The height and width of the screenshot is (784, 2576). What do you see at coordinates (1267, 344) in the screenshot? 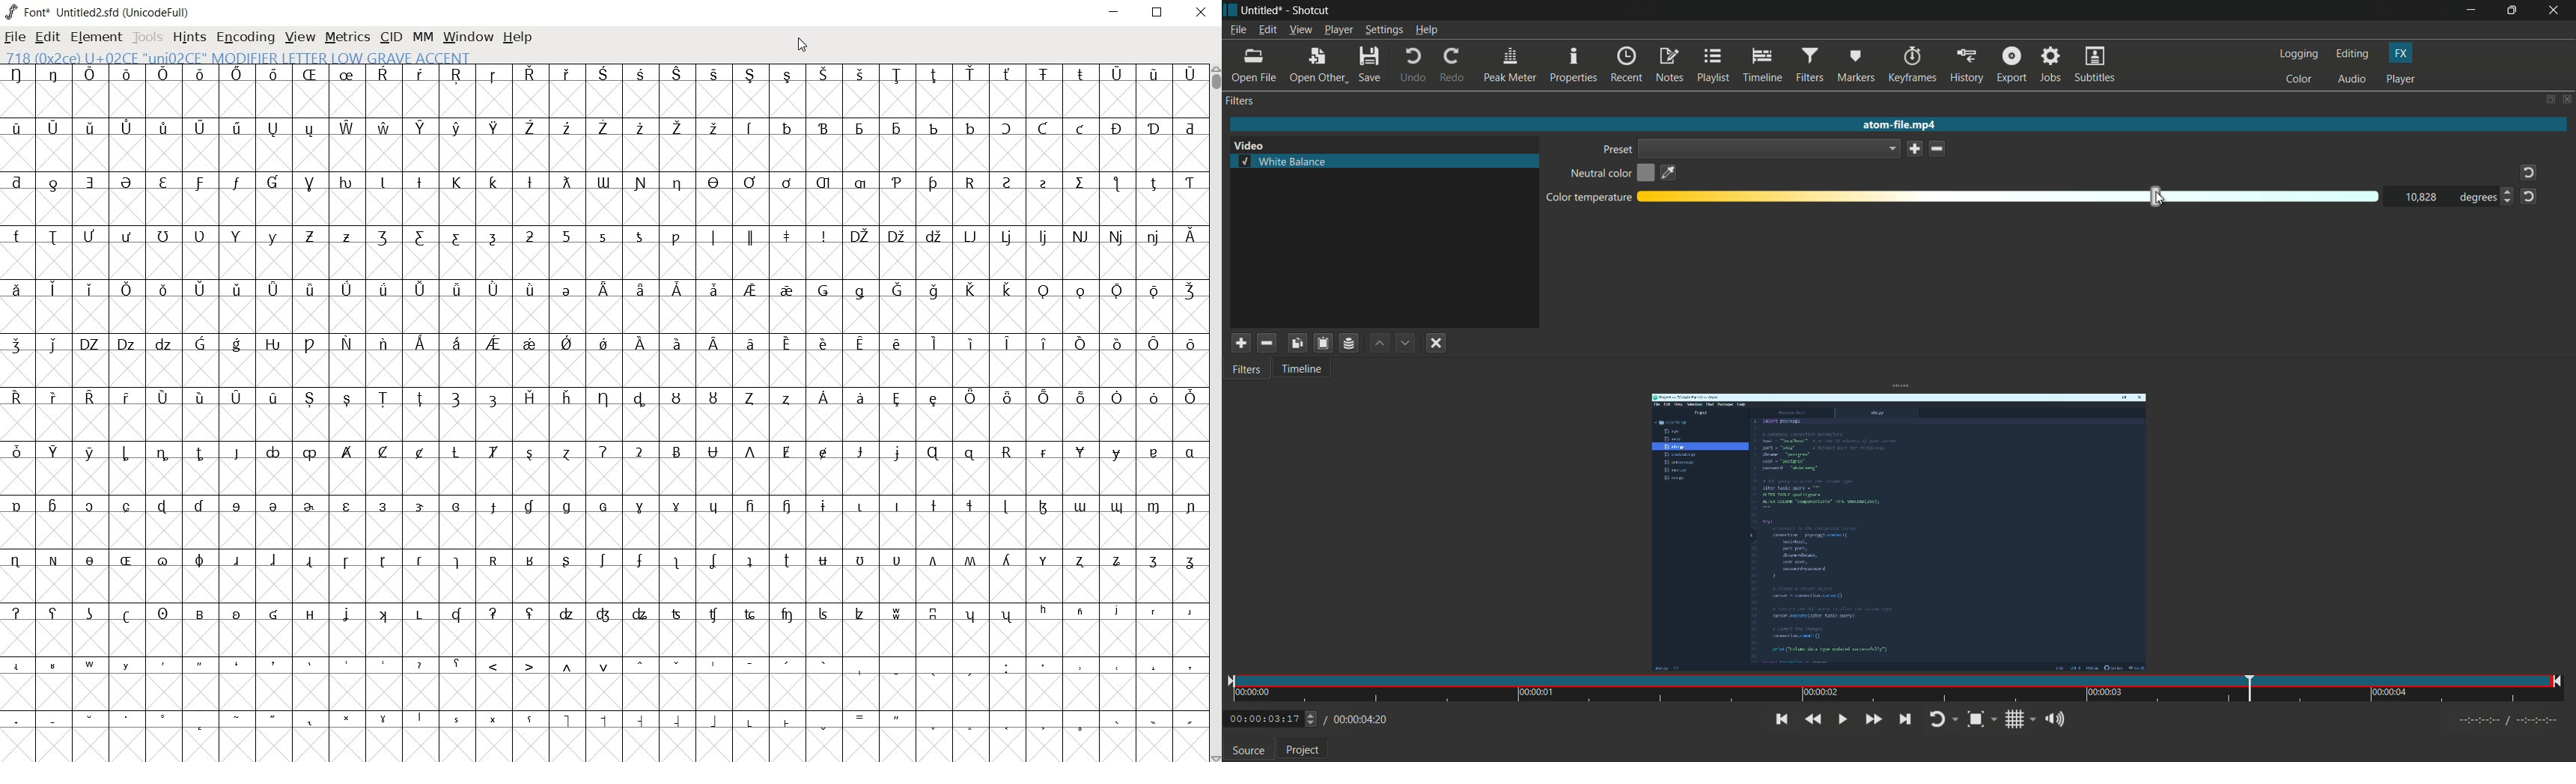
I see `remove selected filter` at bounding box center [1267, 344].